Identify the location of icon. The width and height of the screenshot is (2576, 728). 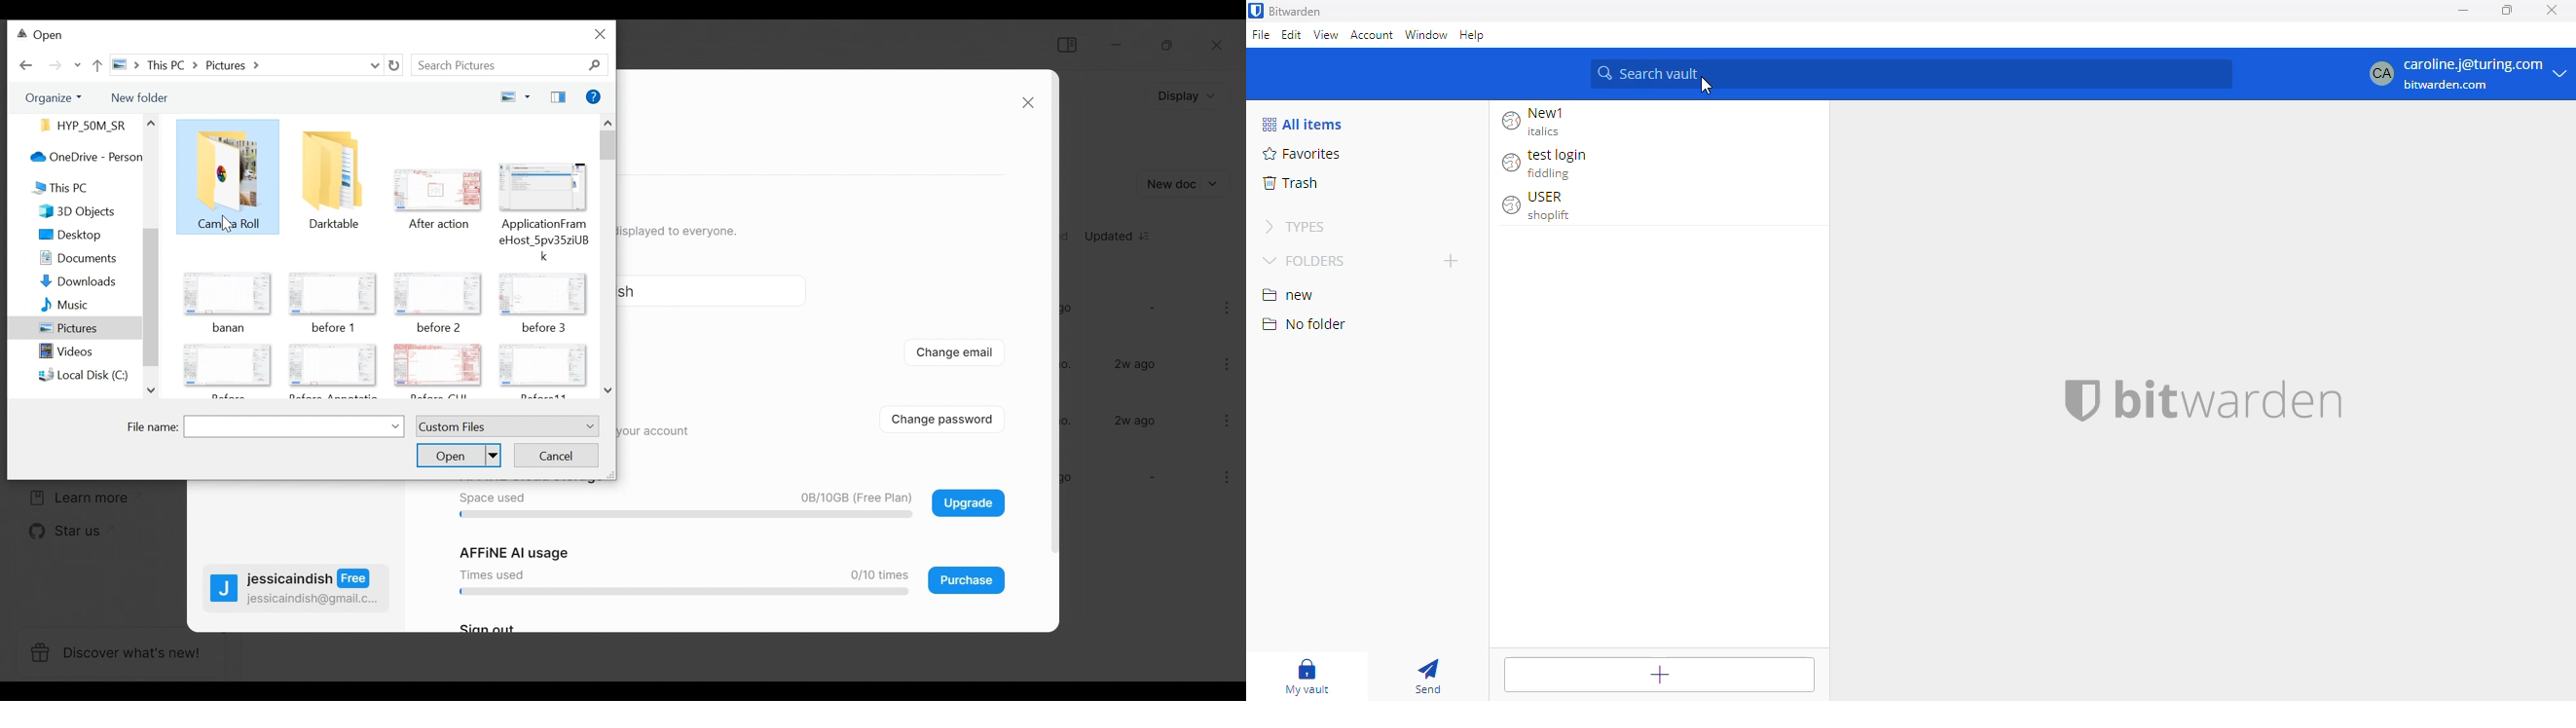
(436, 190).